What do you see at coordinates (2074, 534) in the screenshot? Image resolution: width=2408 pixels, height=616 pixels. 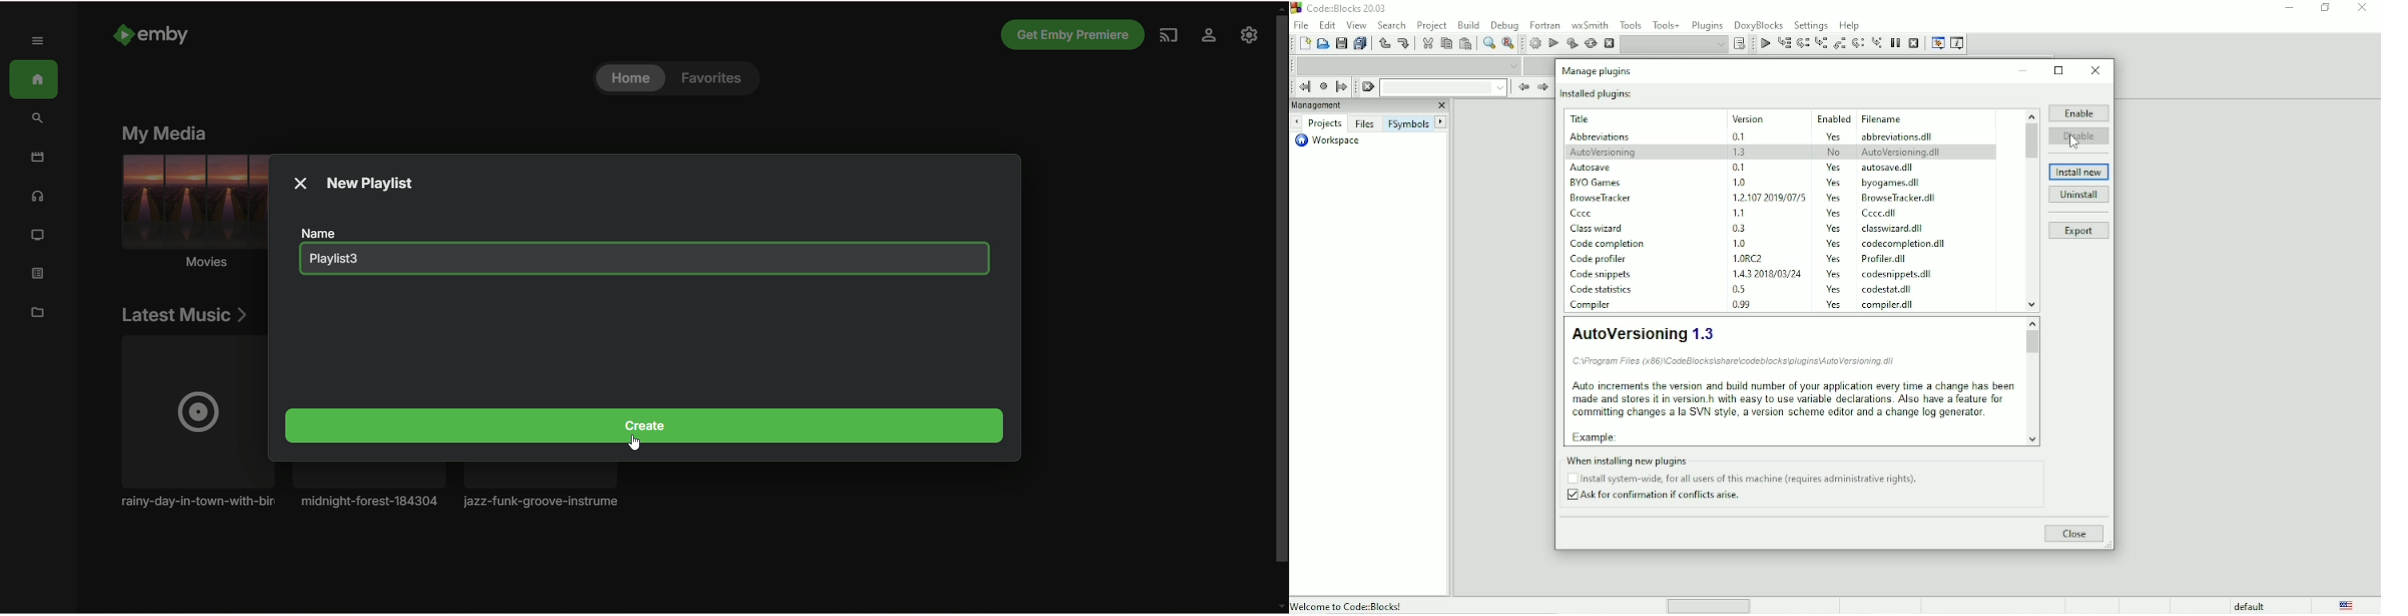 I see `Close` at bounding box center [2074, 534].